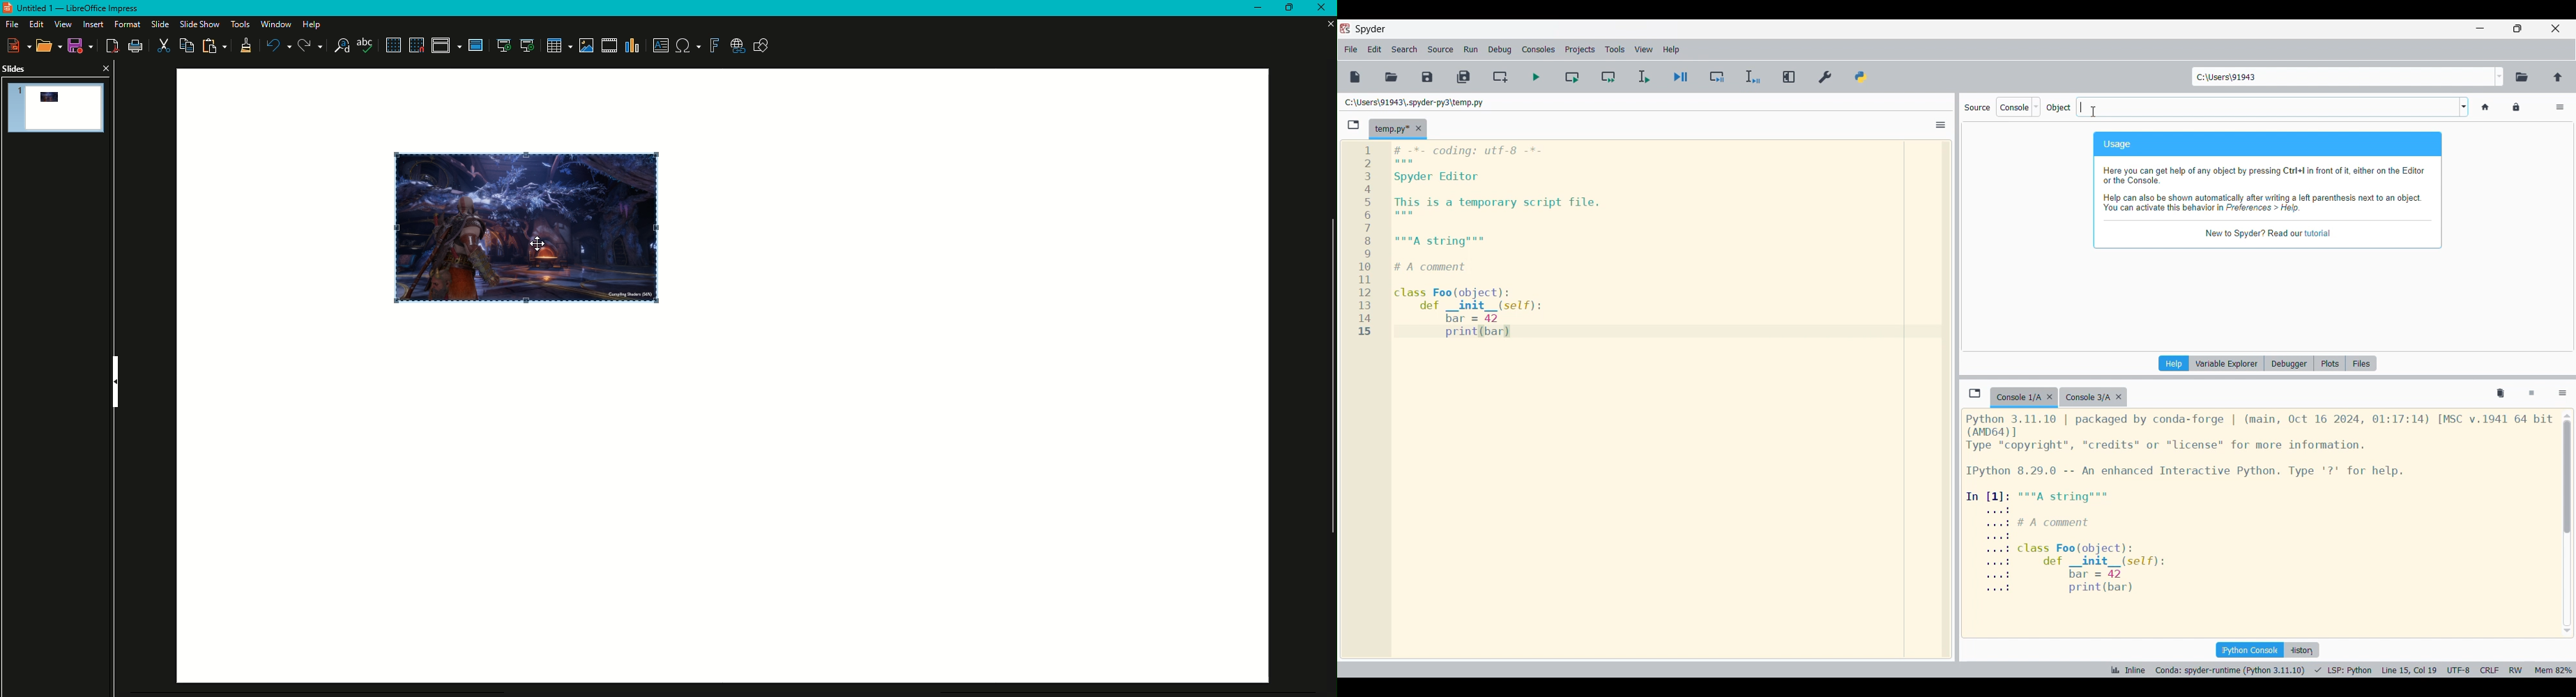 The image size is (2576, 700). I want to click on Run menu, so click(1471, 49).